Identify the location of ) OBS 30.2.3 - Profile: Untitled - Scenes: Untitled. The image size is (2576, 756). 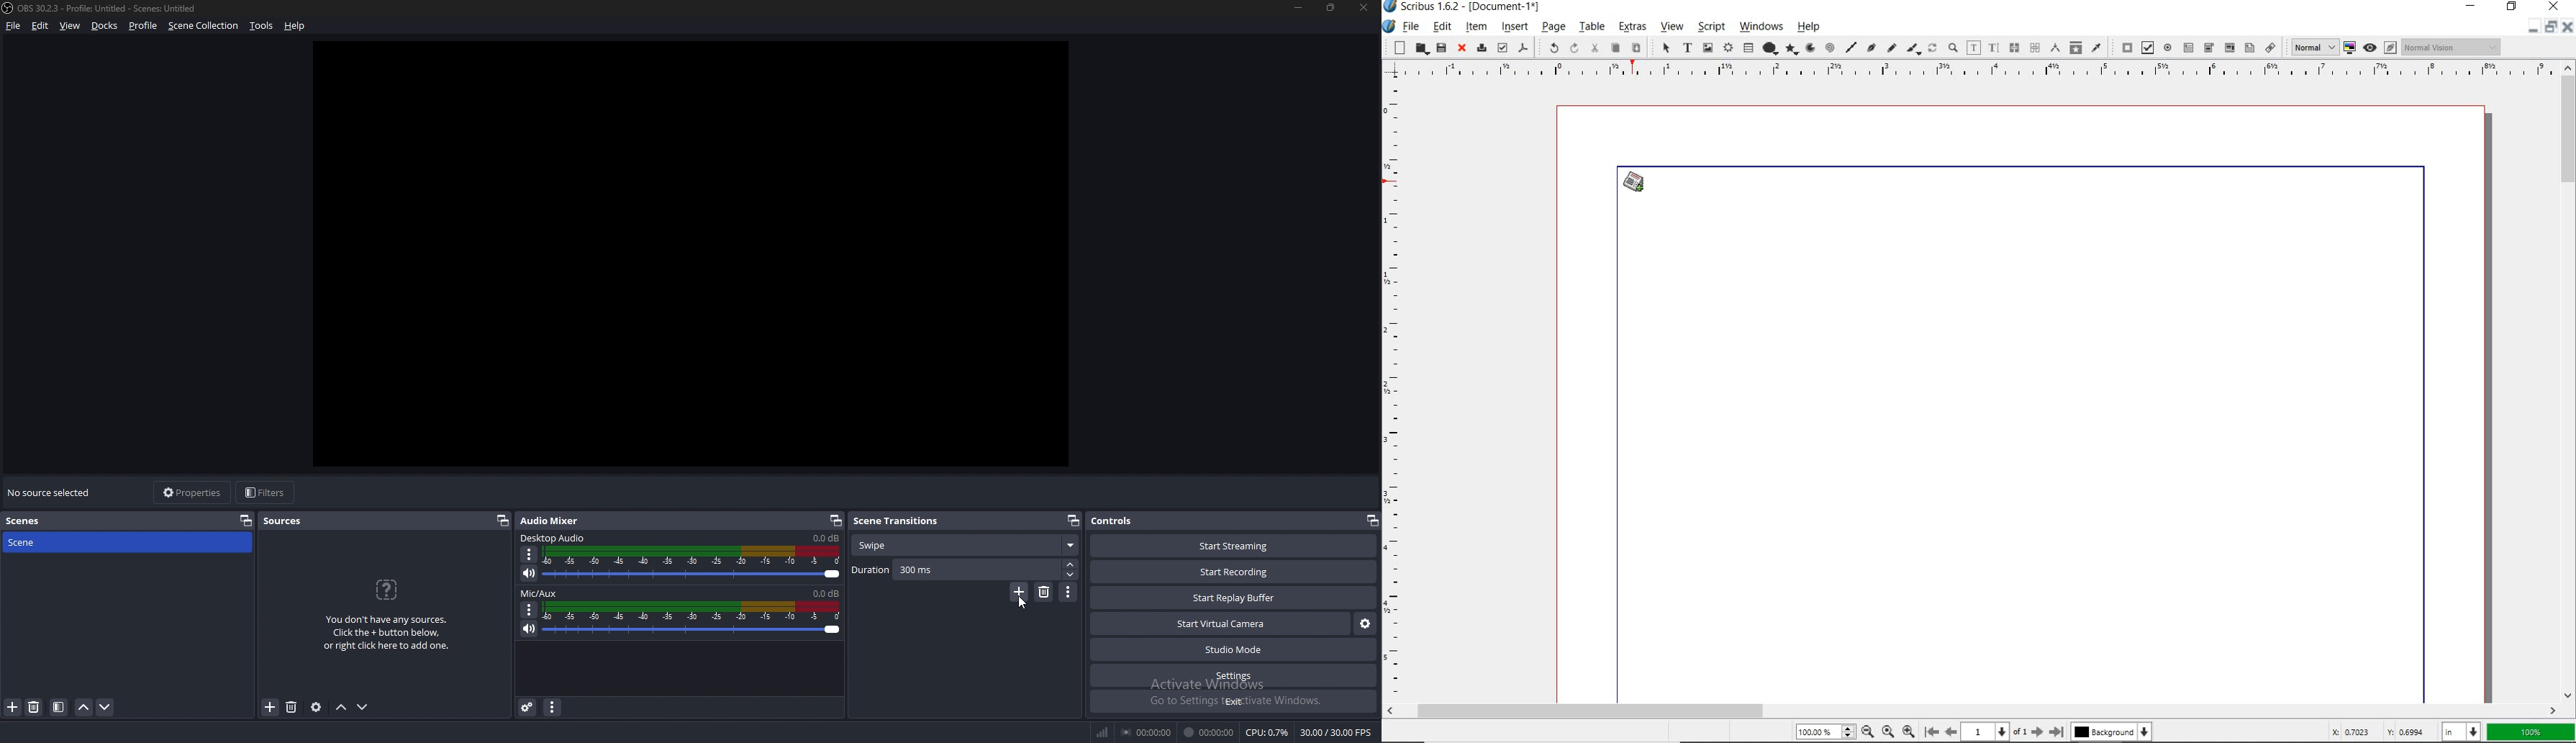
(115, 9).